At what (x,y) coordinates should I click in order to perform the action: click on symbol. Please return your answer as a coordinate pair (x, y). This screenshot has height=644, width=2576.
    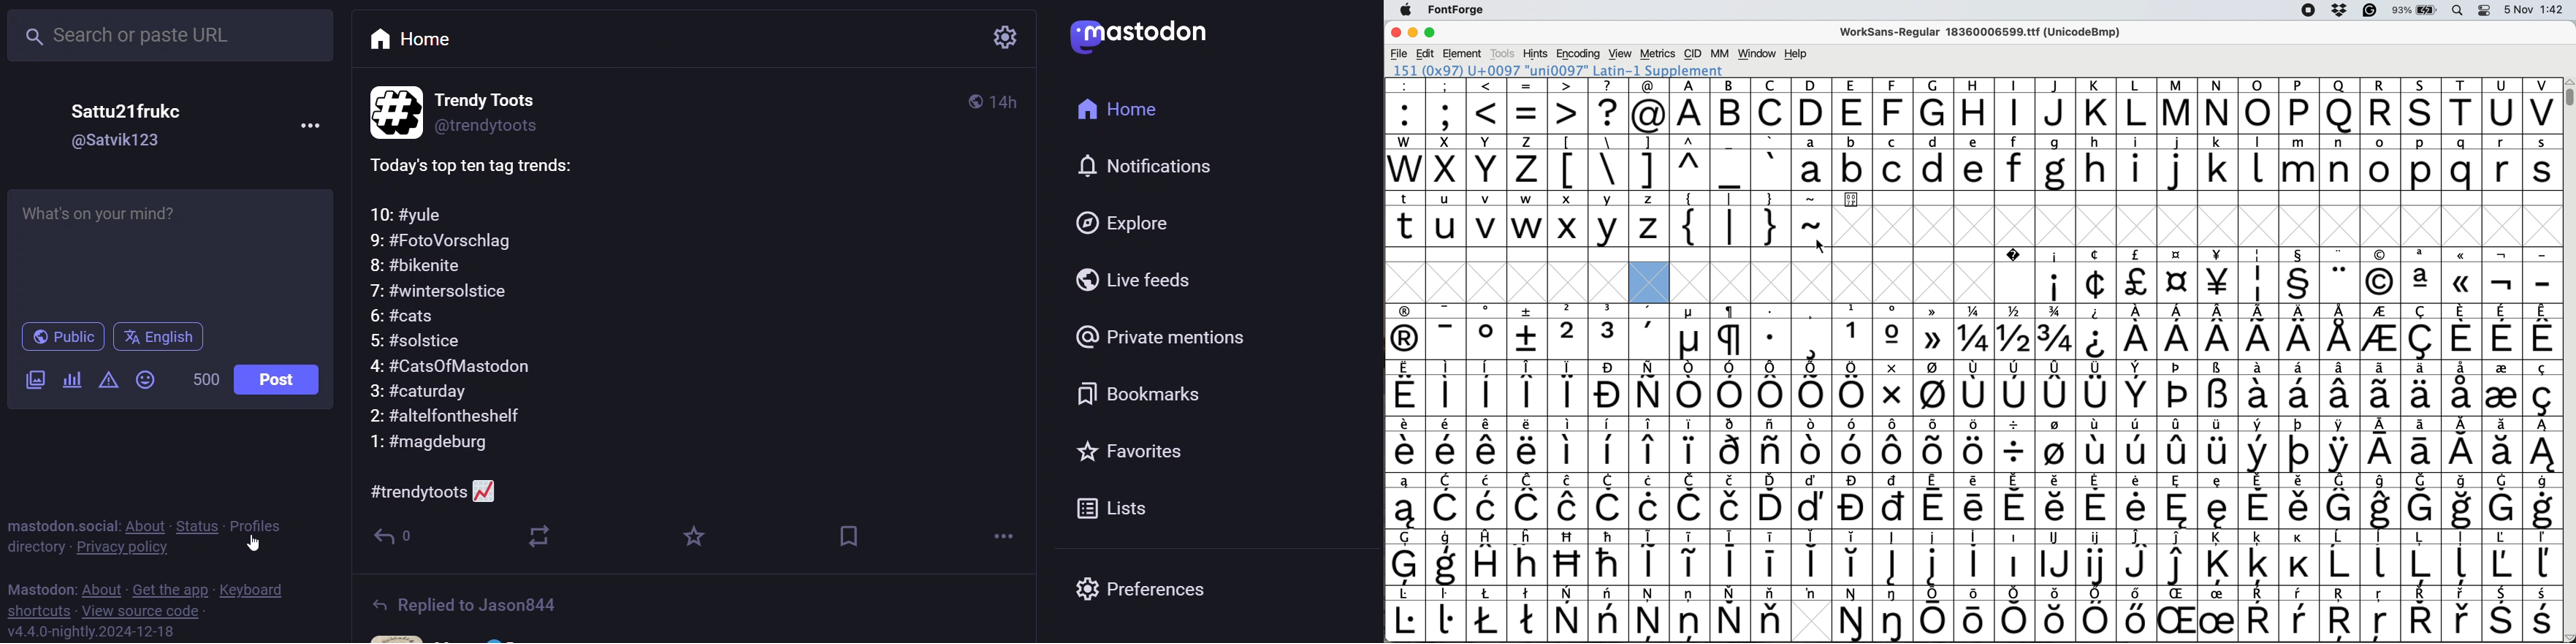
    Looking at the image, I should click on (1732, 387).